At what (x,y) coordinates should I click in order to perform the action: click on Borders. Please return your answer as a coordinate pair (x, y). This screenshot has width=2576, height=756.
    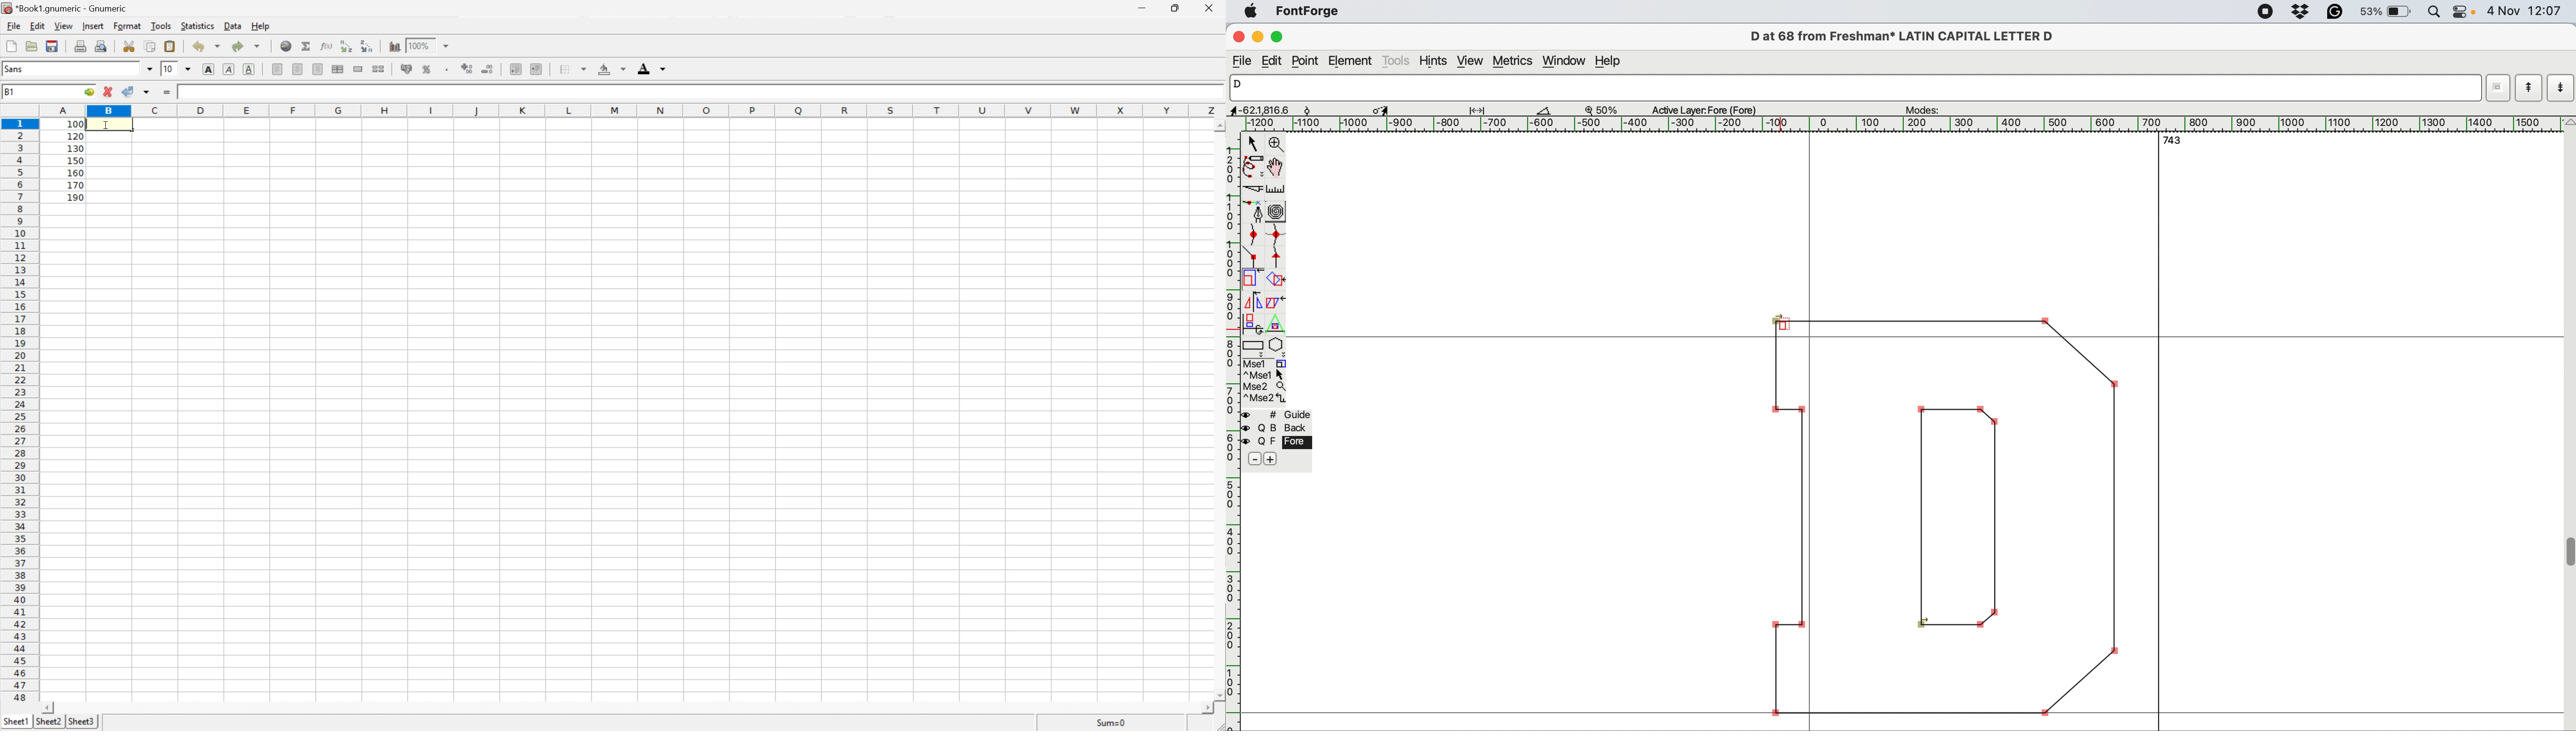
    Looking at the image, I should click on (572, 69).